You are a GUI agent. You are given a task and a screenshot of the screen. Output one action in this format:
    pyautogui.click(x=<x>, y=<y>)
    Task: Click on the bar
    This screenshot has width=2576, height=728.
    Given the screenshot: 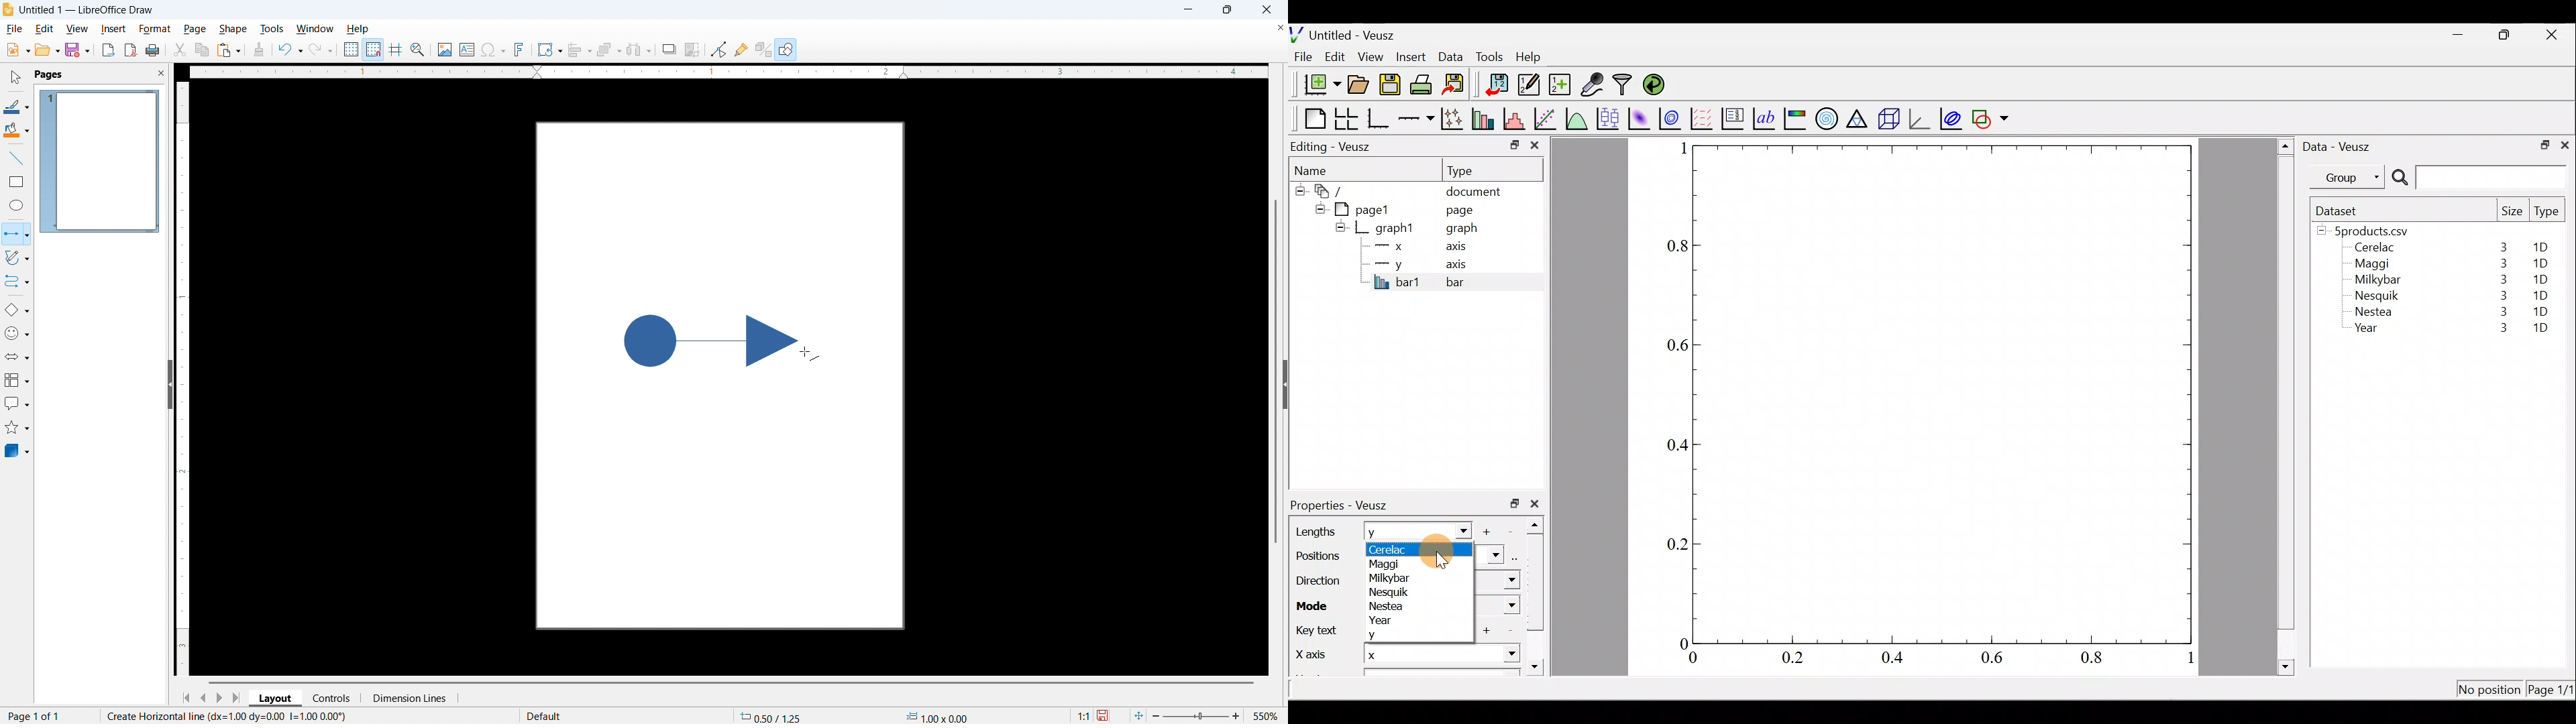 What is the action you would take?
    pyautogui.click(x=1477, y=282)
    